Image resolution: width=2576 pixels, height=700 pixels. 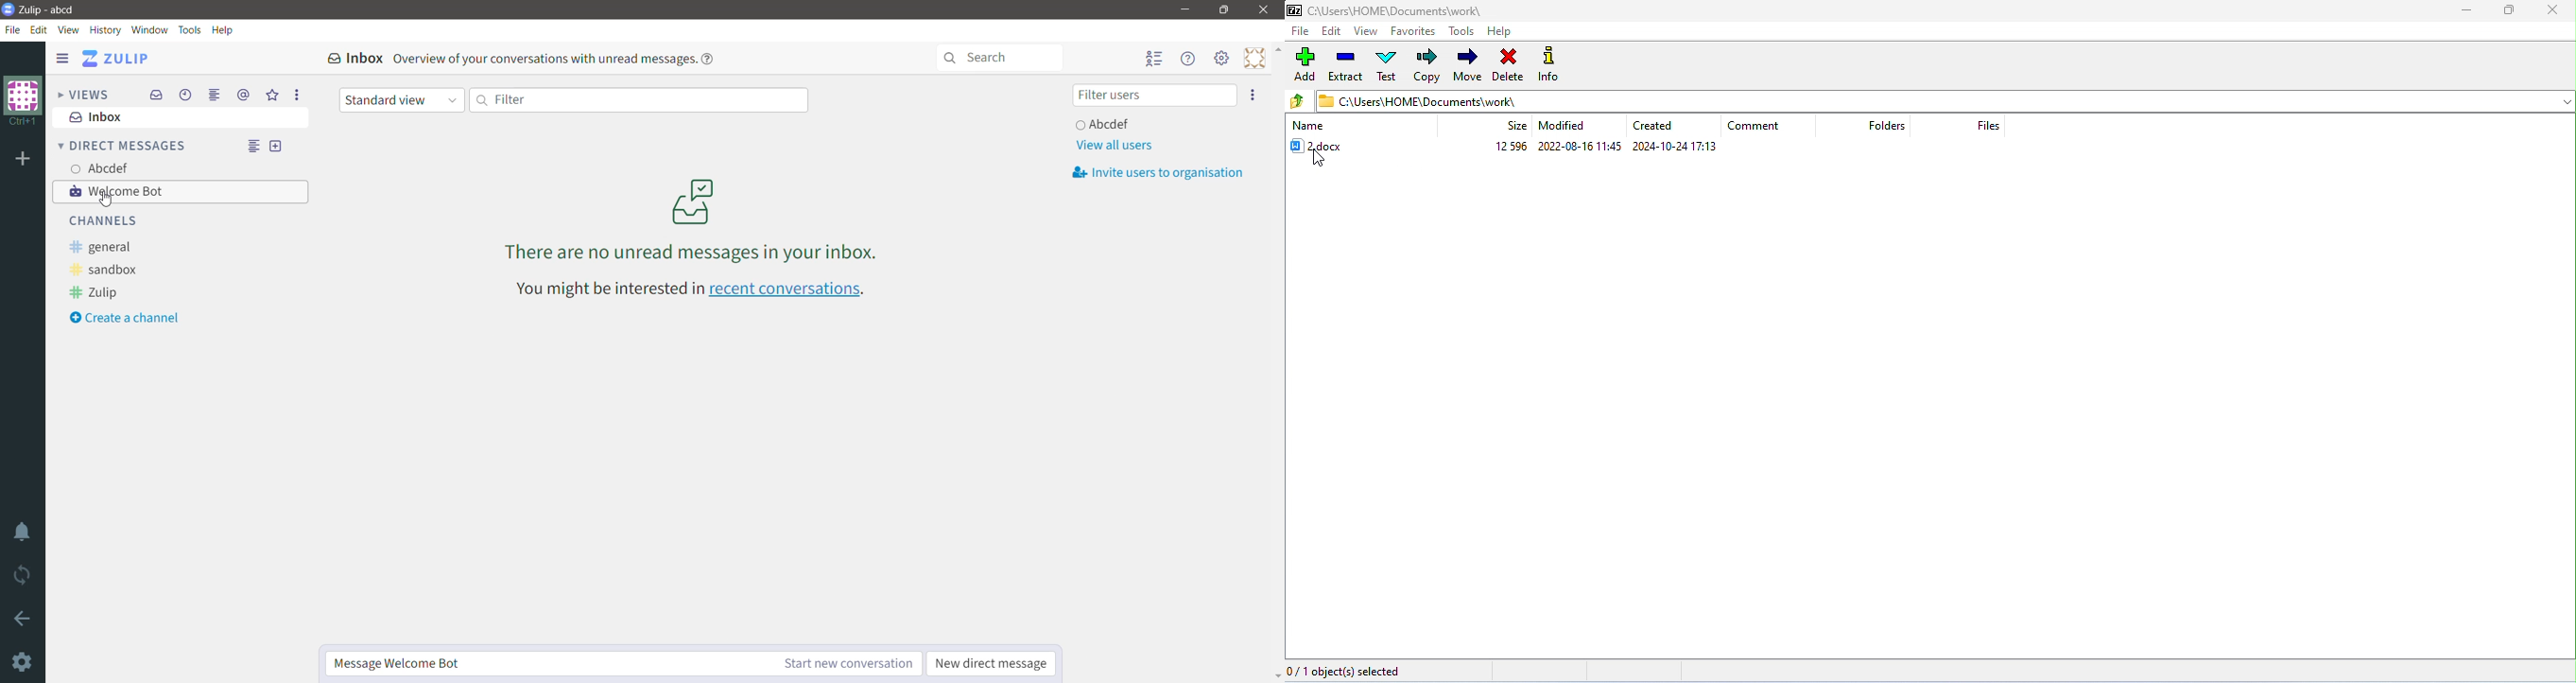 What do you see at coordinates (1223, 10) in the screenshot?
I see `Restore Down` at bounding box center [1223, 10].